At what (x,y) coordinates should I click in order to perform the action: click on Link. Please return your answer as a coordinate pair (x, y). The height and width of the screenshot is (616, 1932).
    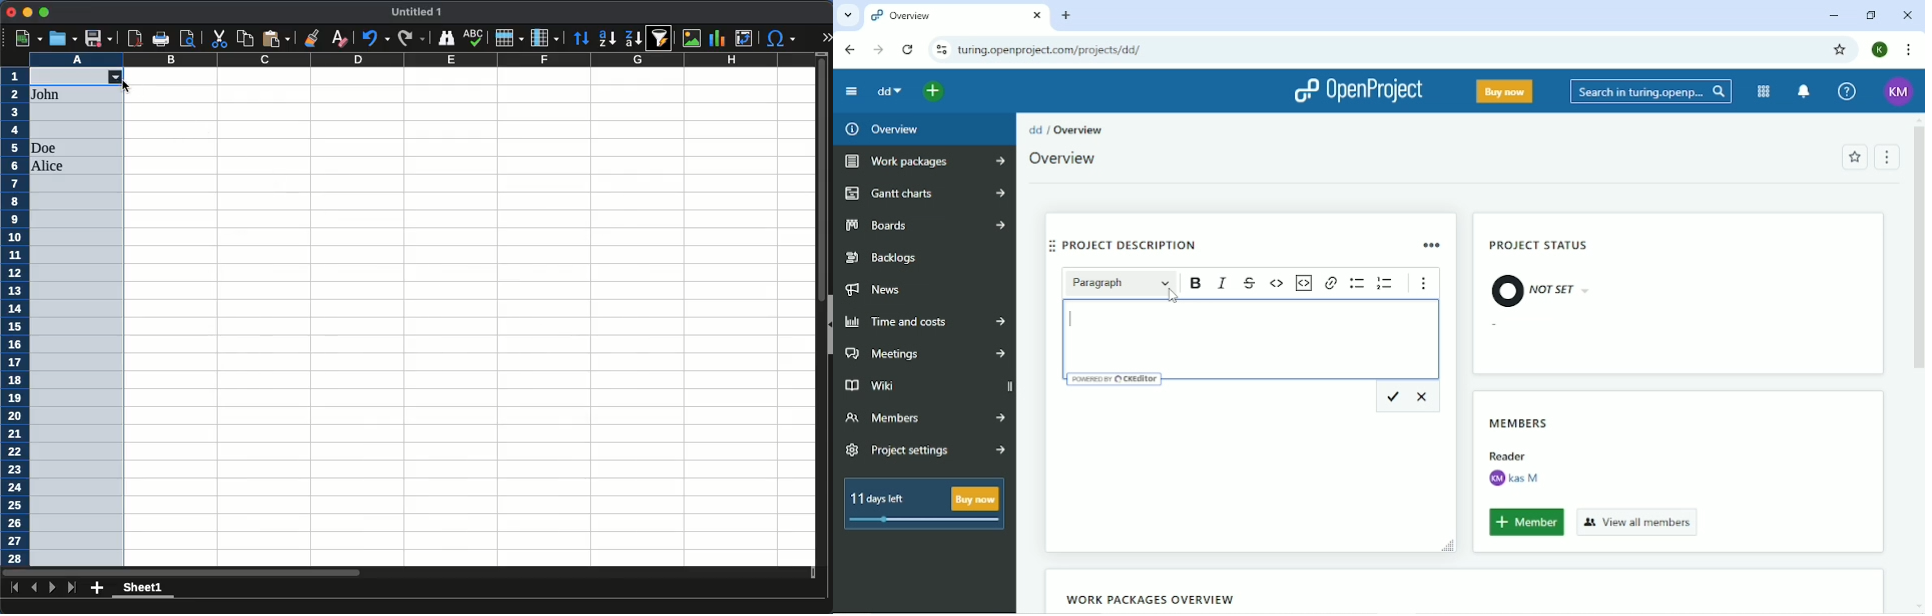
    Looking at the image, I should click on (1332, 283).